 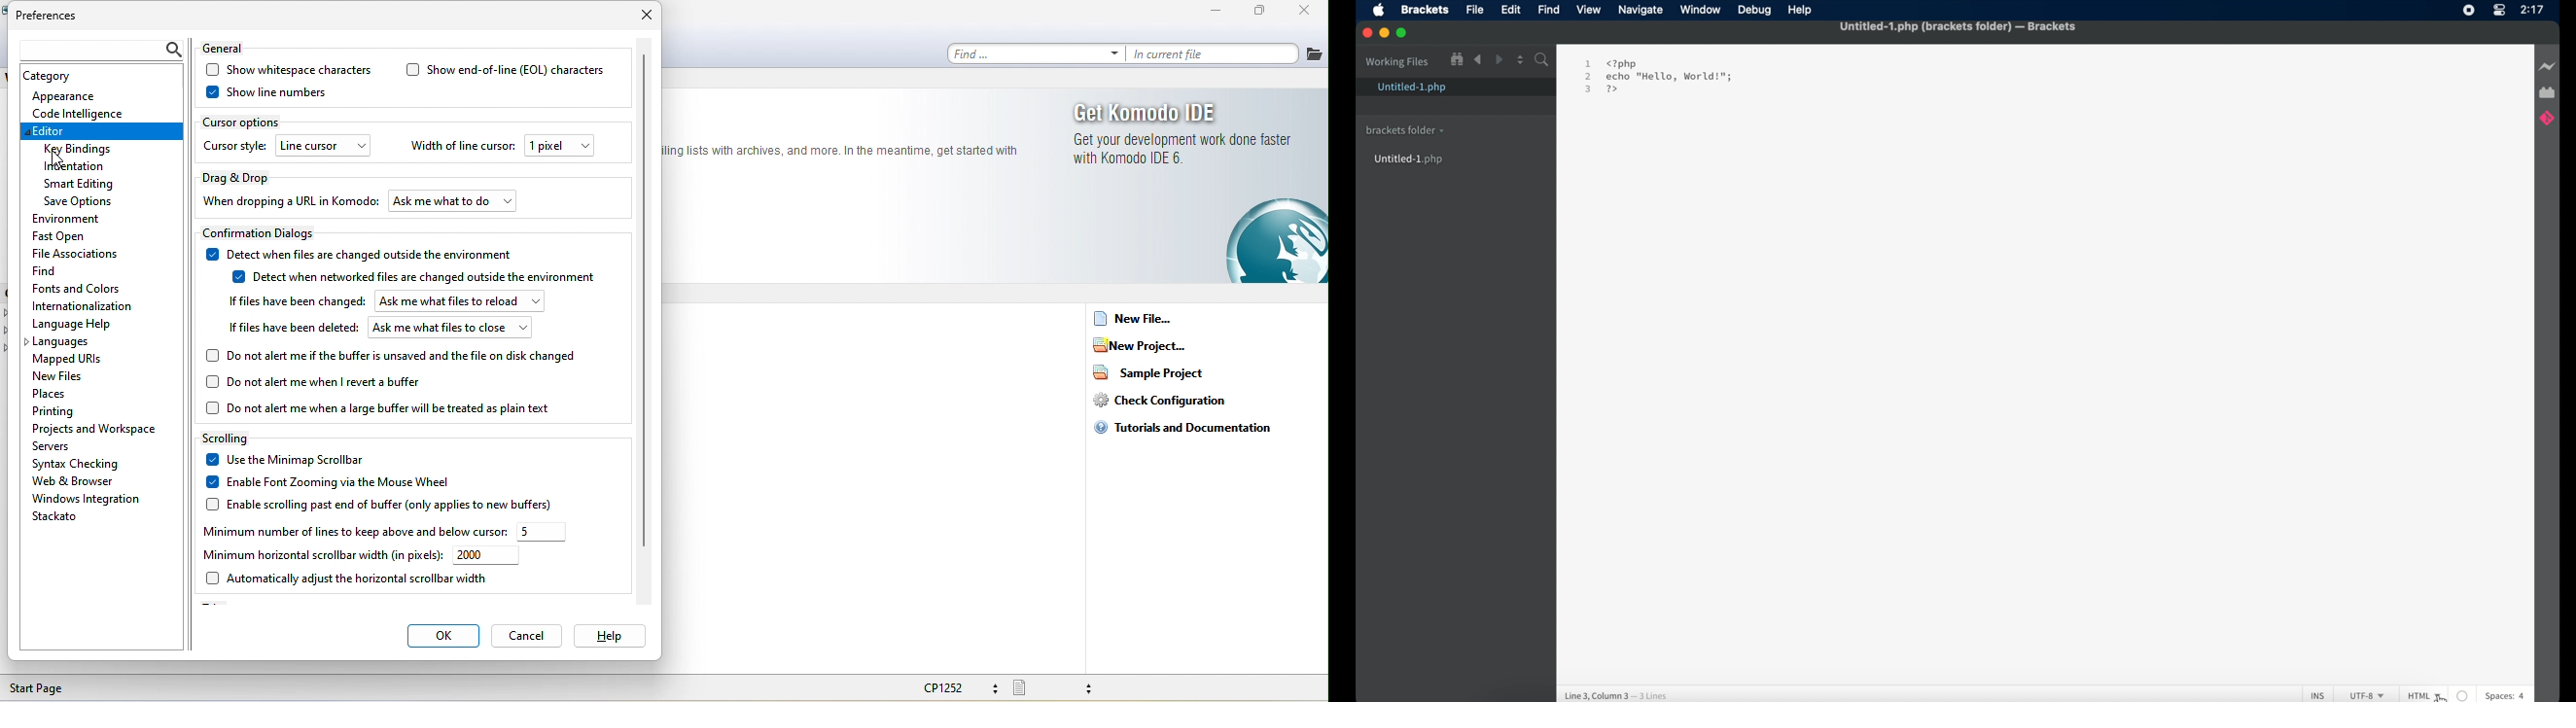 I want to click on untitled-1 ph, so click(x=1410, y=160).